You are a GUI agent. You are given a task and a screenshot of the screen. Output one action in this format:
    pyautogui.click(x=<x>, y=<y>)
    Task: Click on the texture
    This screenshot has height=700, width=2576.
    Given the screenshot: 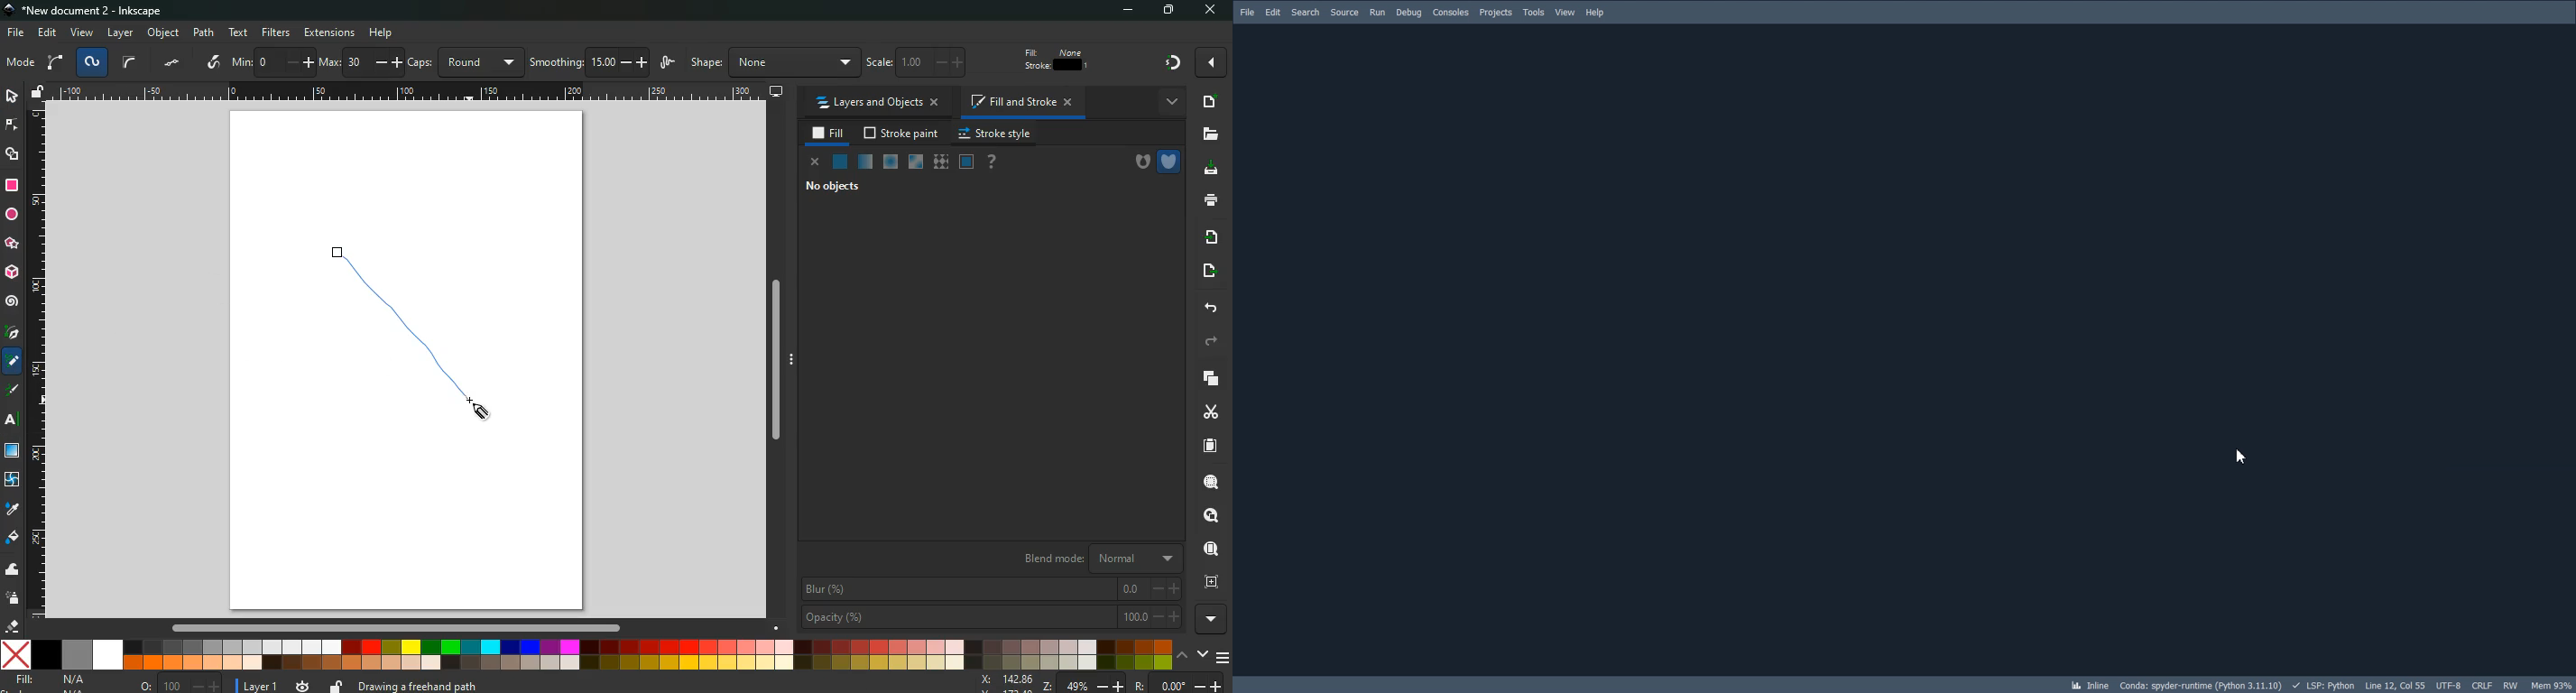 What is the action you would take?
    pyautogui.click(x=940, y=162)
    